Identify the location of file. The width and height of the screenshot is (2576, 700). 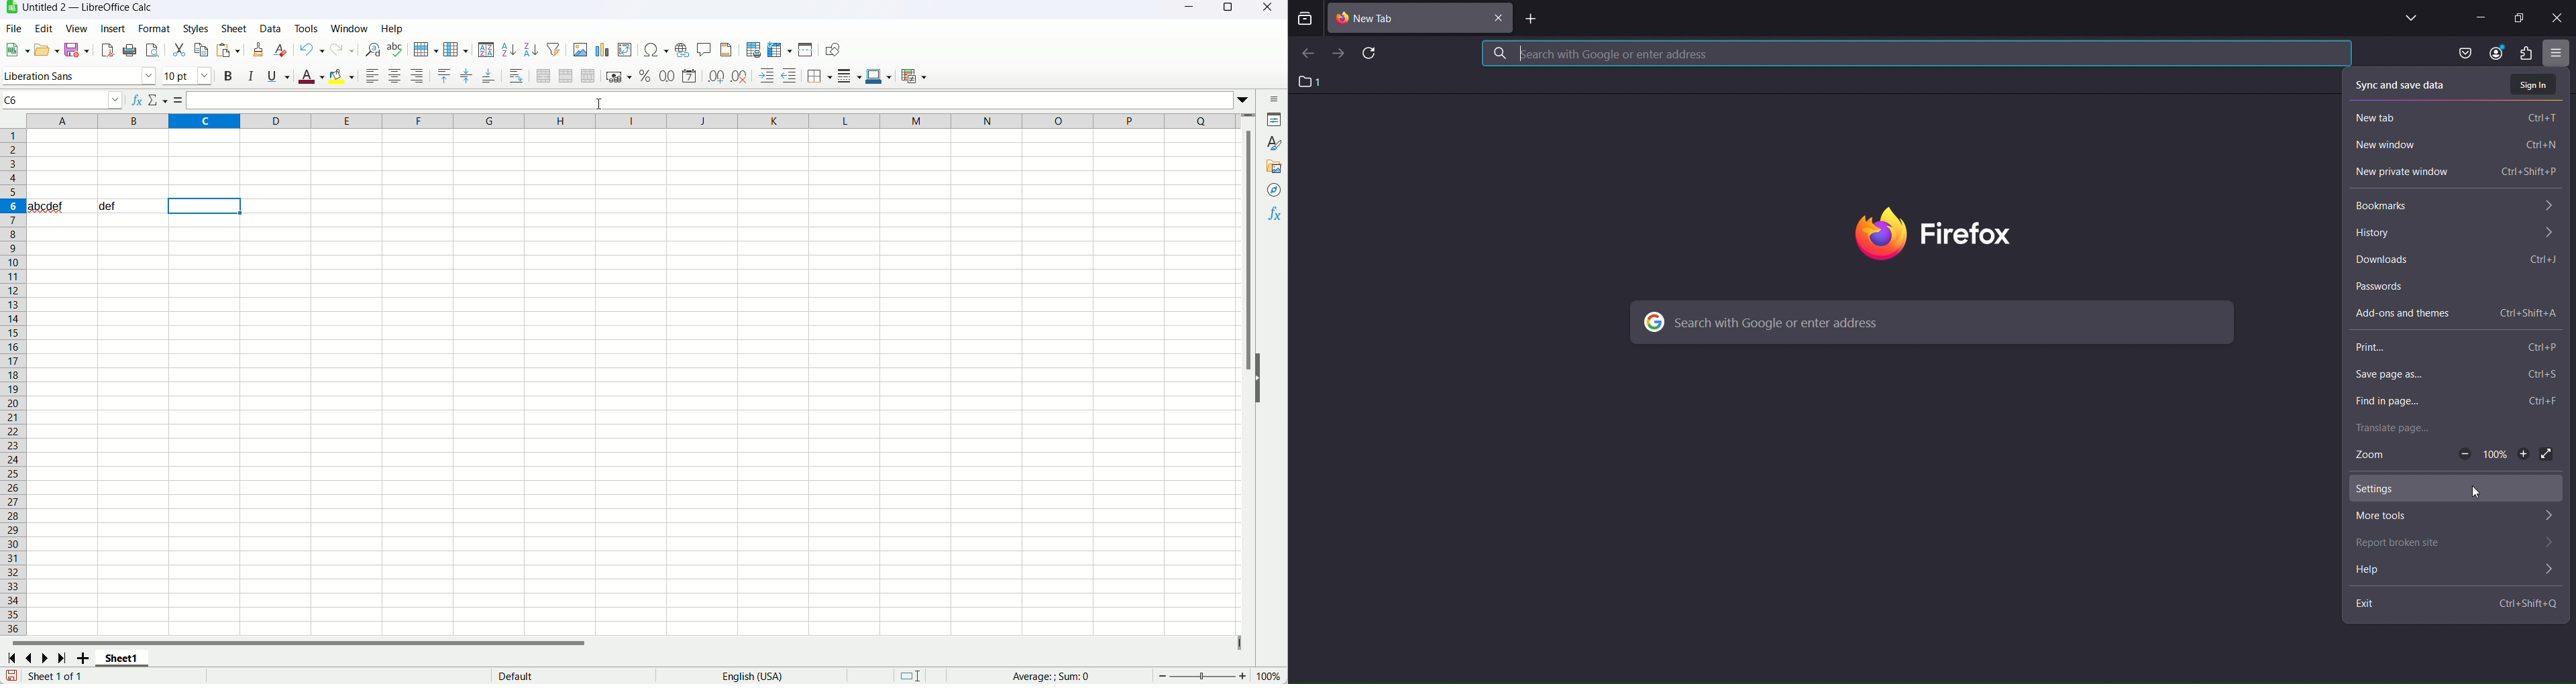
(13, 29).